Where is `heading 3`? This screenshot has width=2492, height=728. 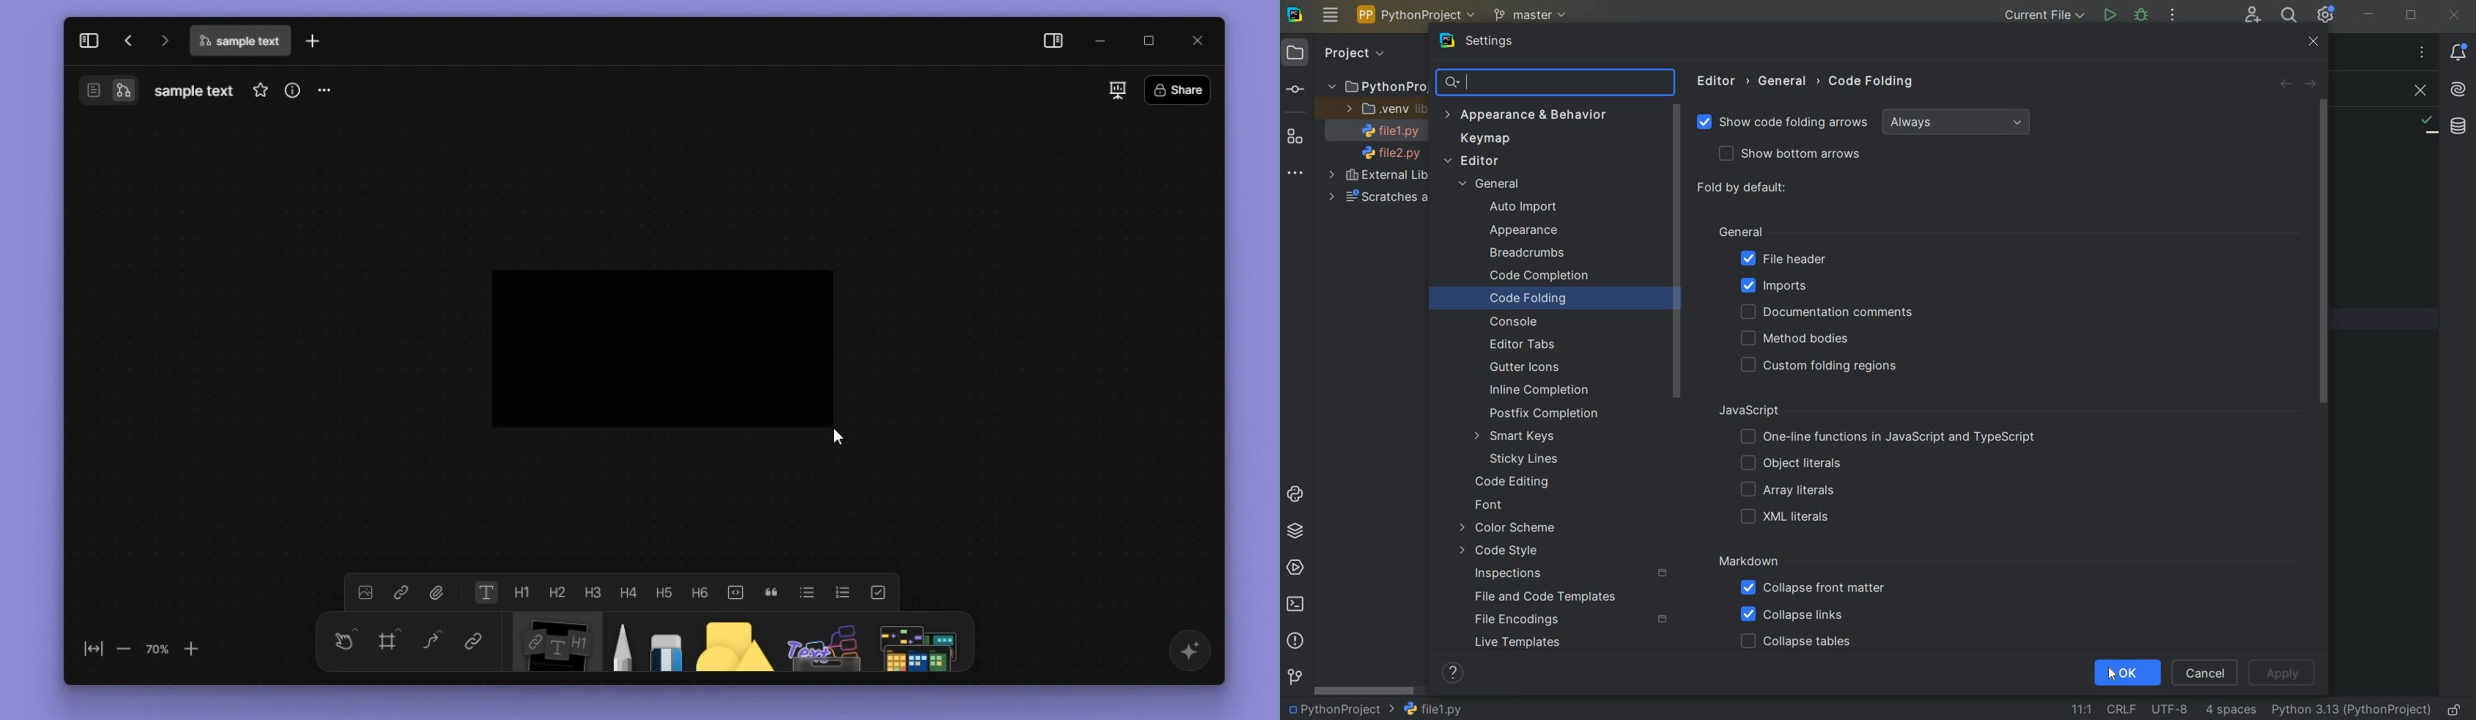
heading 3 is located at coordinates (592, 590).